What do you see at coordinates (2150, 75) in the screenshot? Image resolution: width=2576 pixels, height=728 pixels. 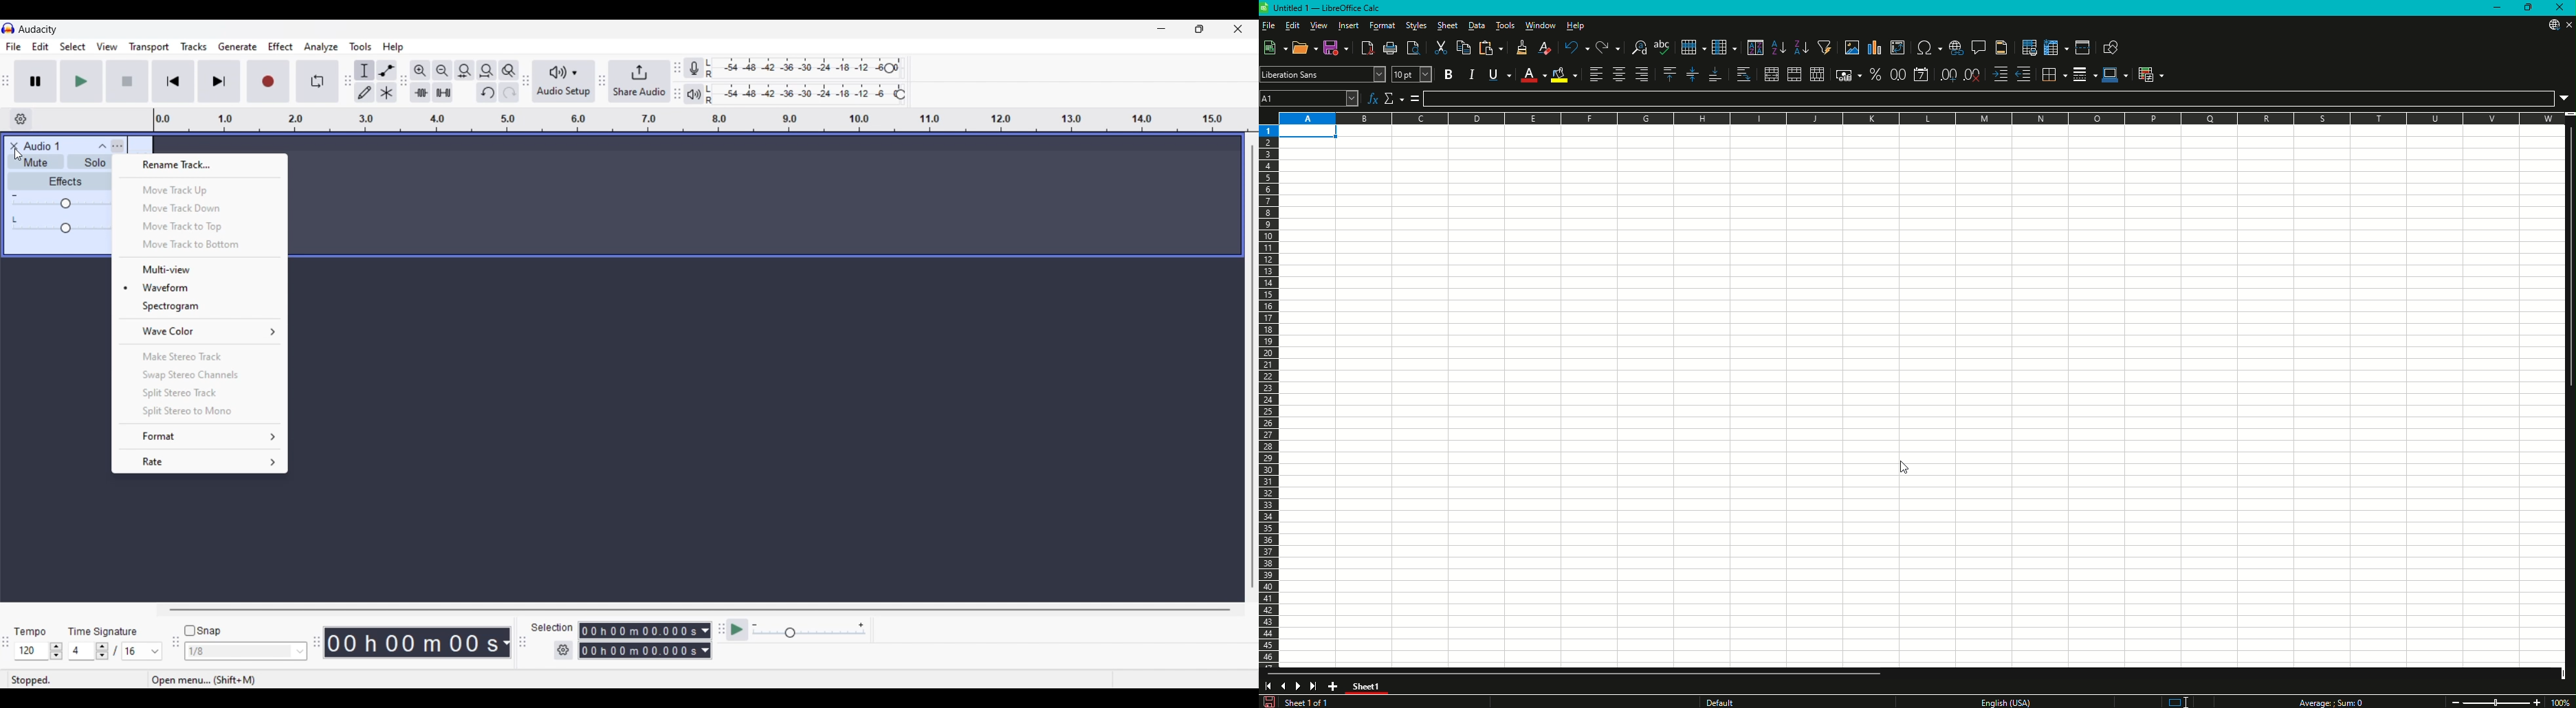 I see `Conditional` at bounding box center [2150, 75].